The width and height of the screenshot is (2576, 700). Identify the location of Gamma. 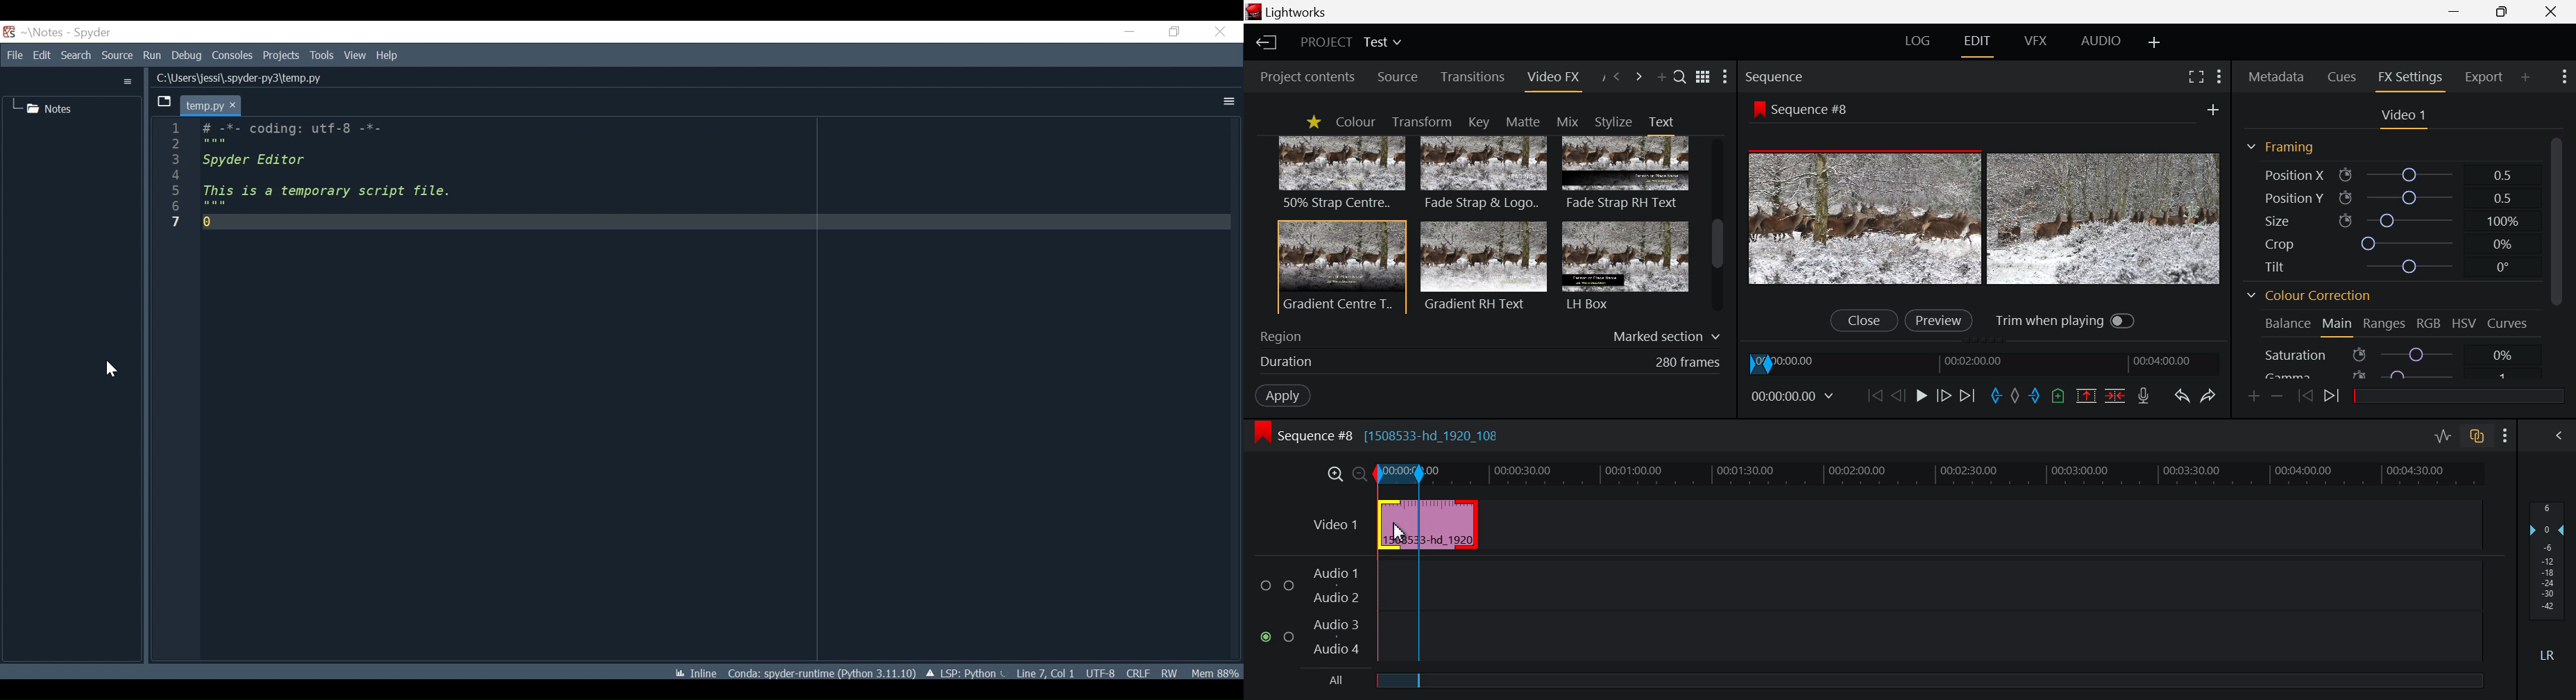
(2387, 373).